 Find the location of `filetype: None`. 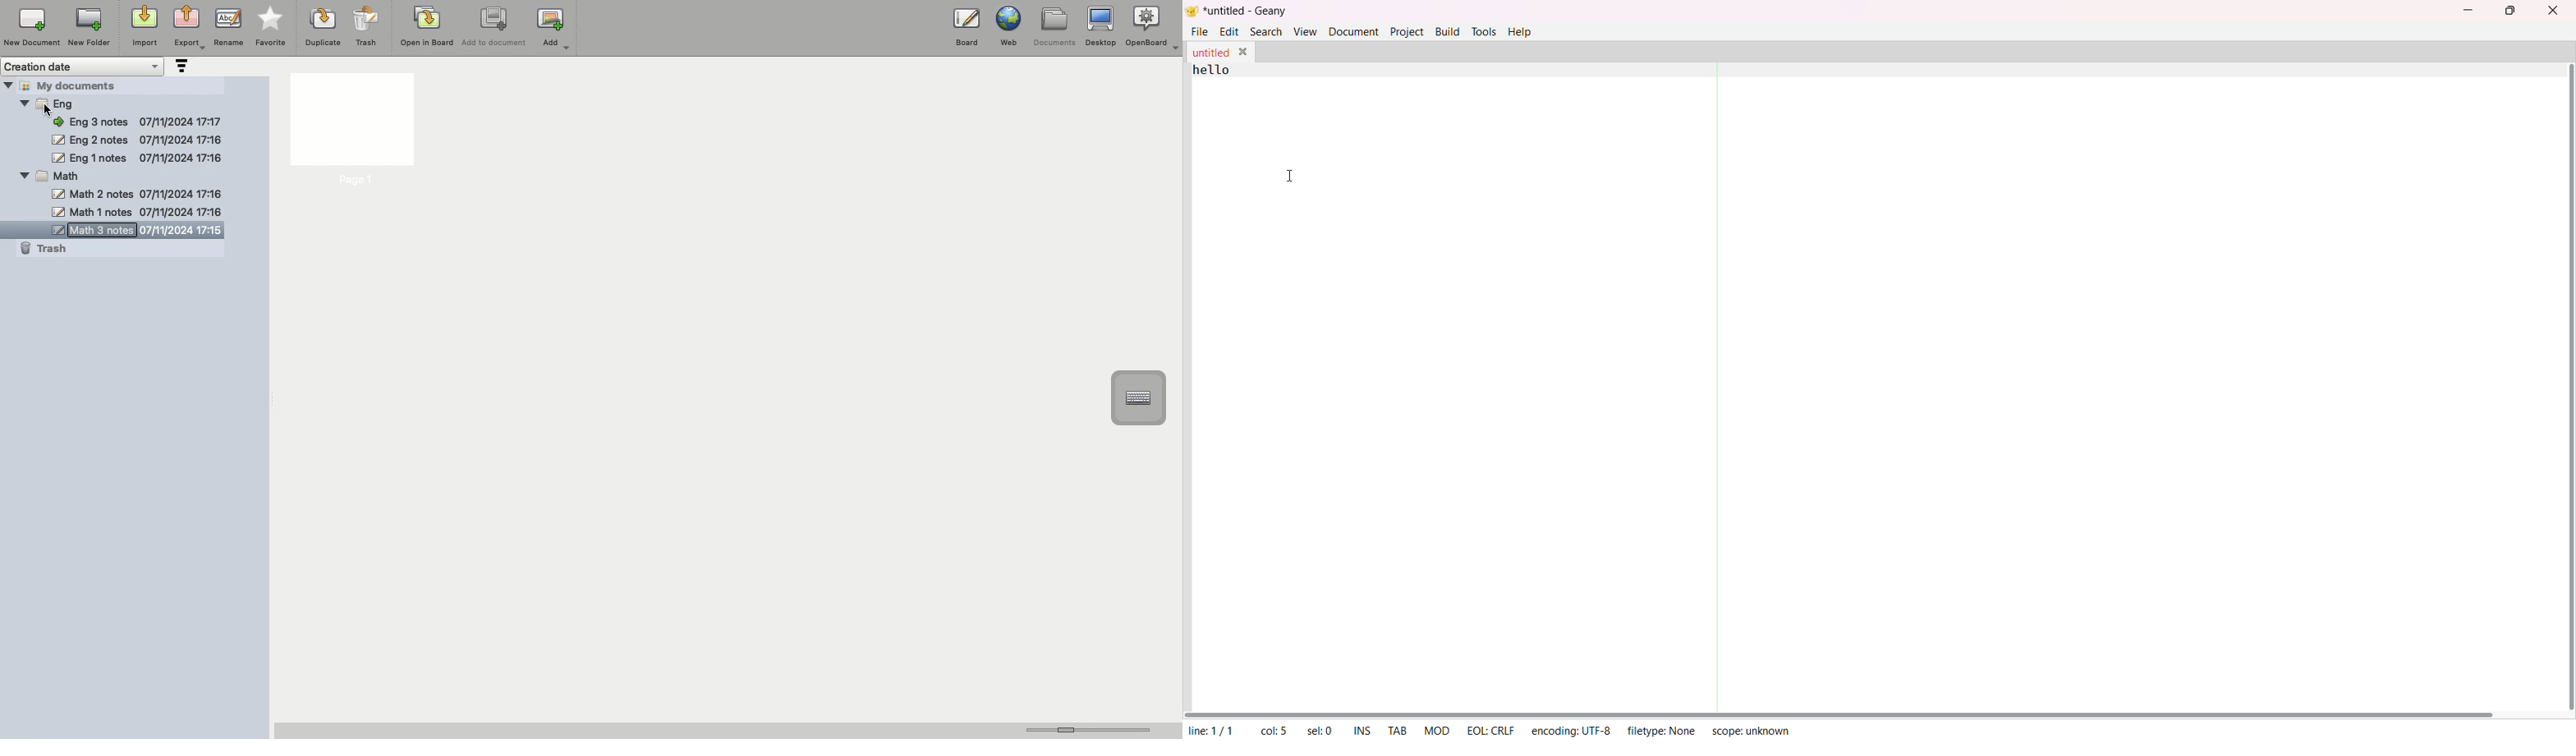

filetype: None is located at coordinates (1659, 729).